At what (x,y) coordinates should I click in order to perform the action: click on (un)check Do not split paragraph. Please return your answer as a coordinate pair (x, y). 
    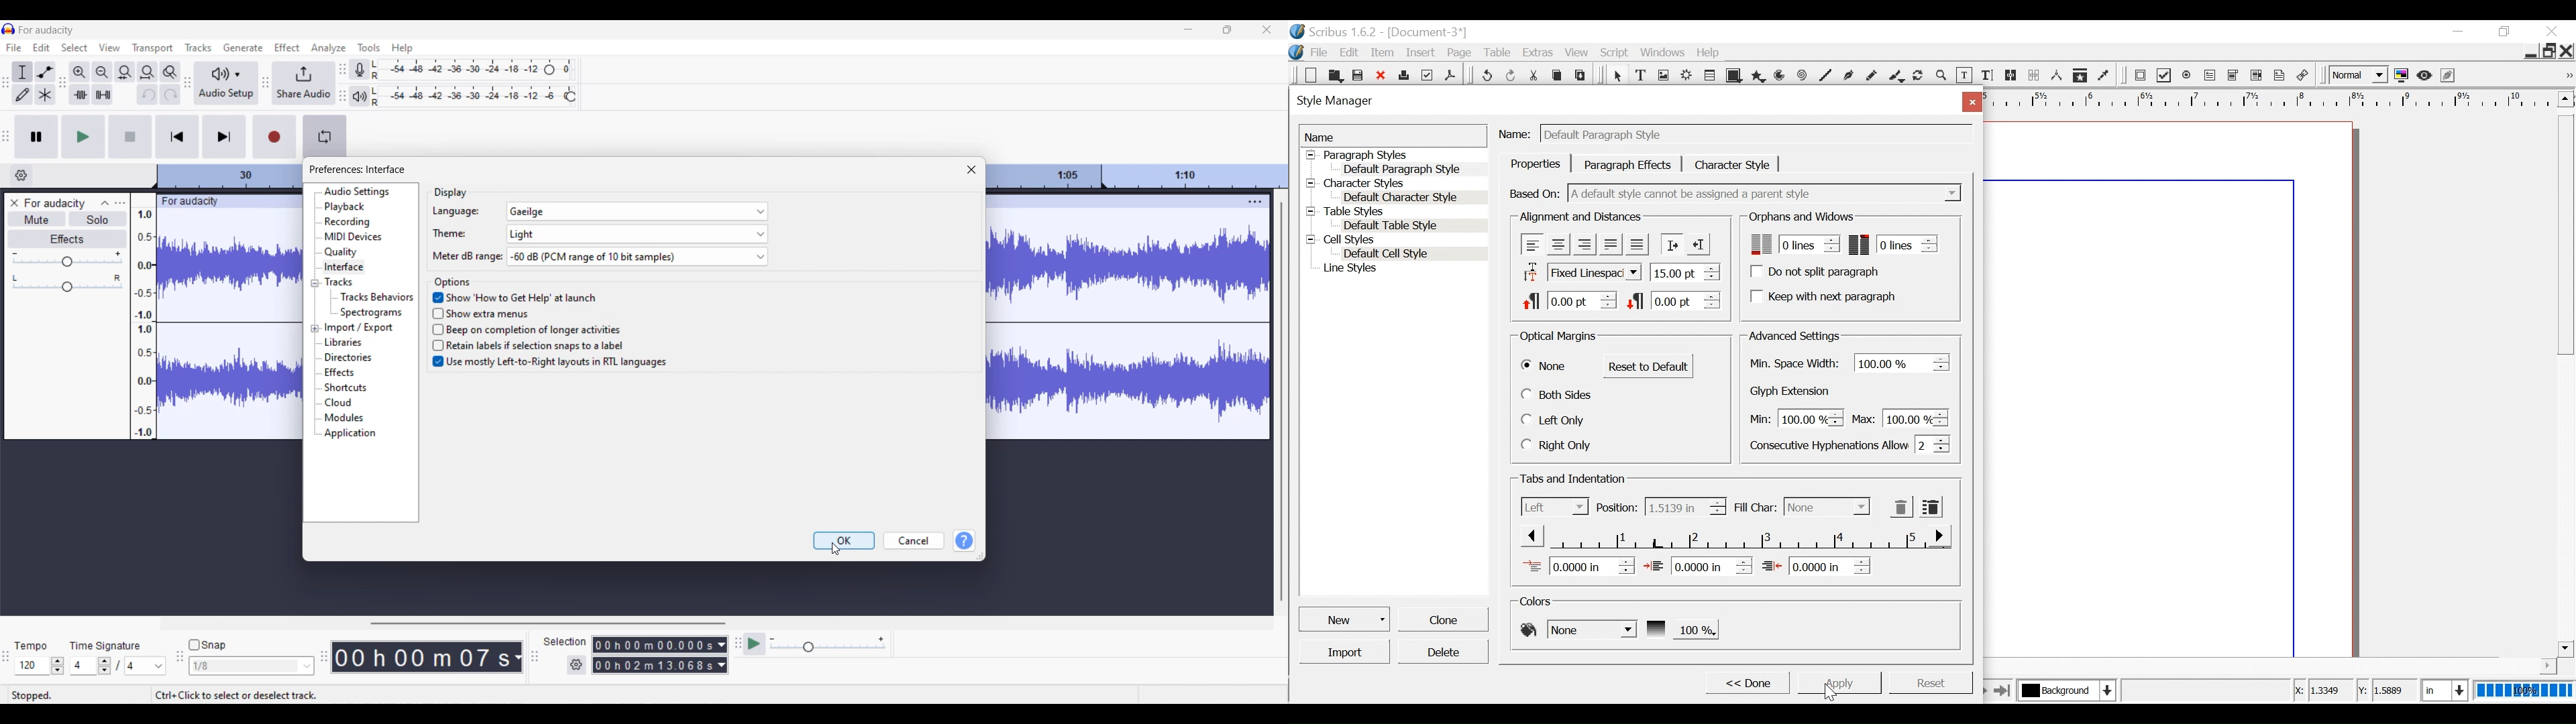
    Looking at the image, I should click on (1817, 272).